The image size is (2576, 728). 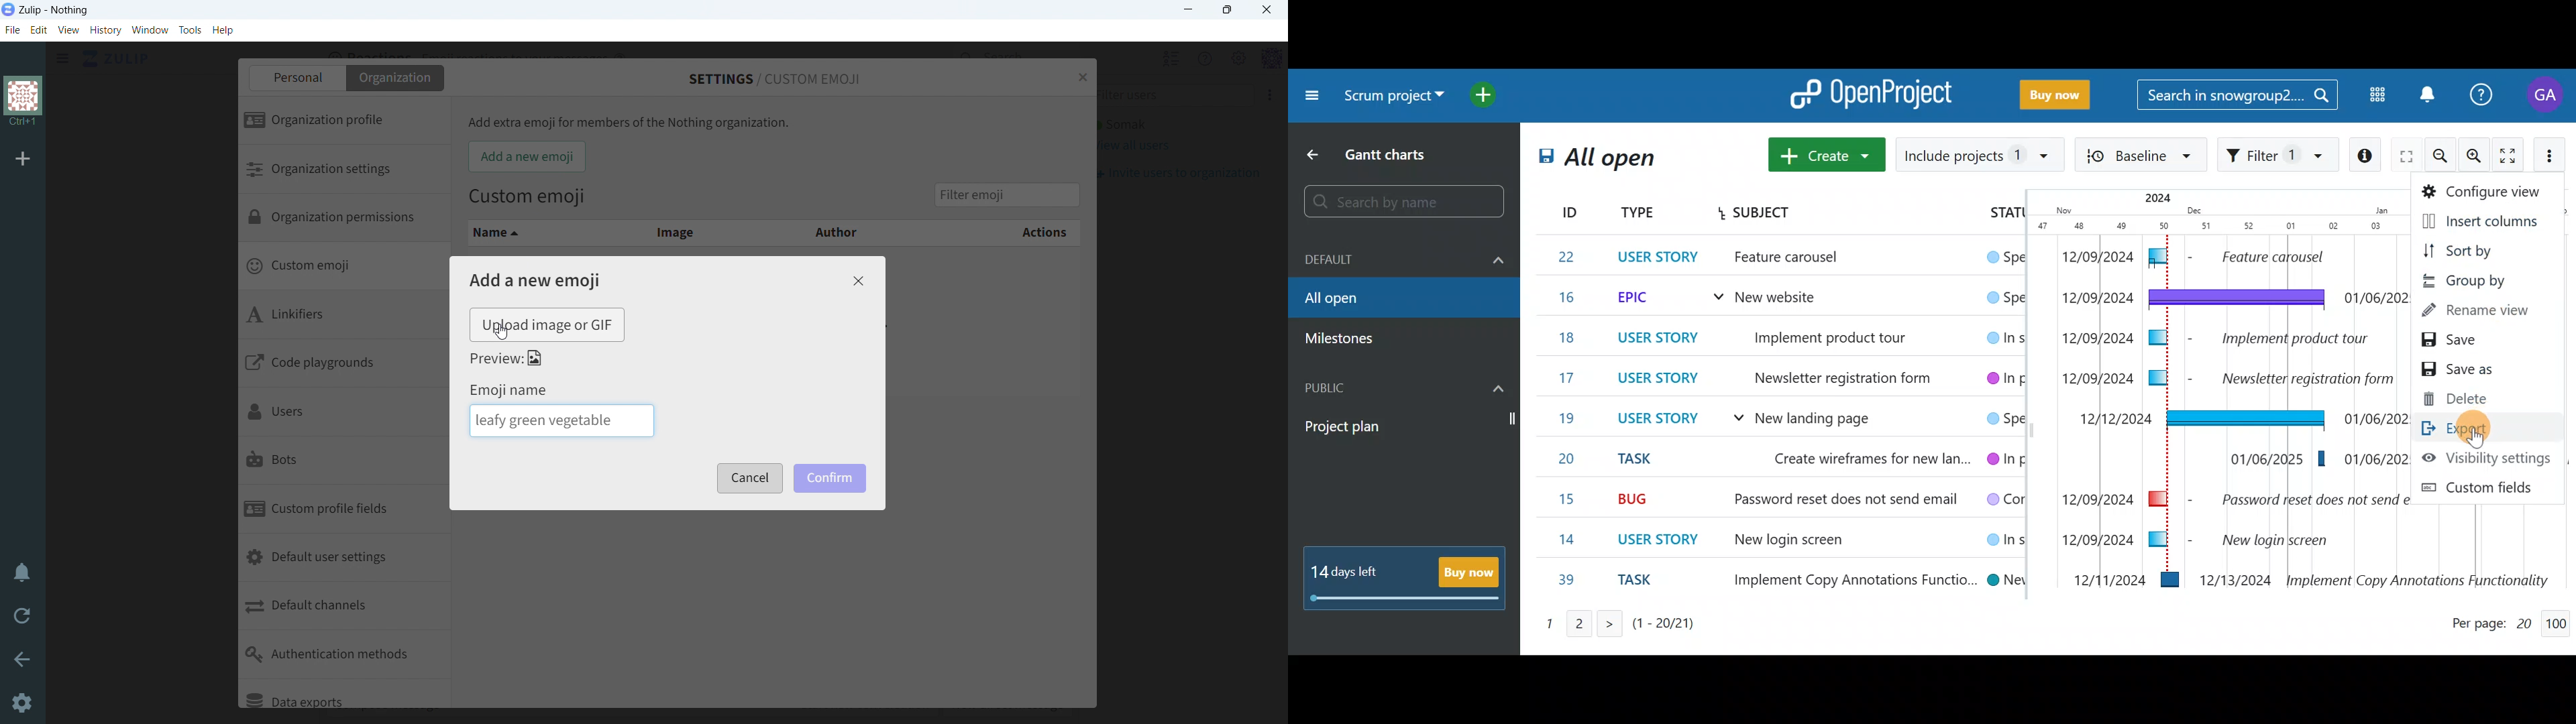 I want to click on name, so click(x=535, y=234).